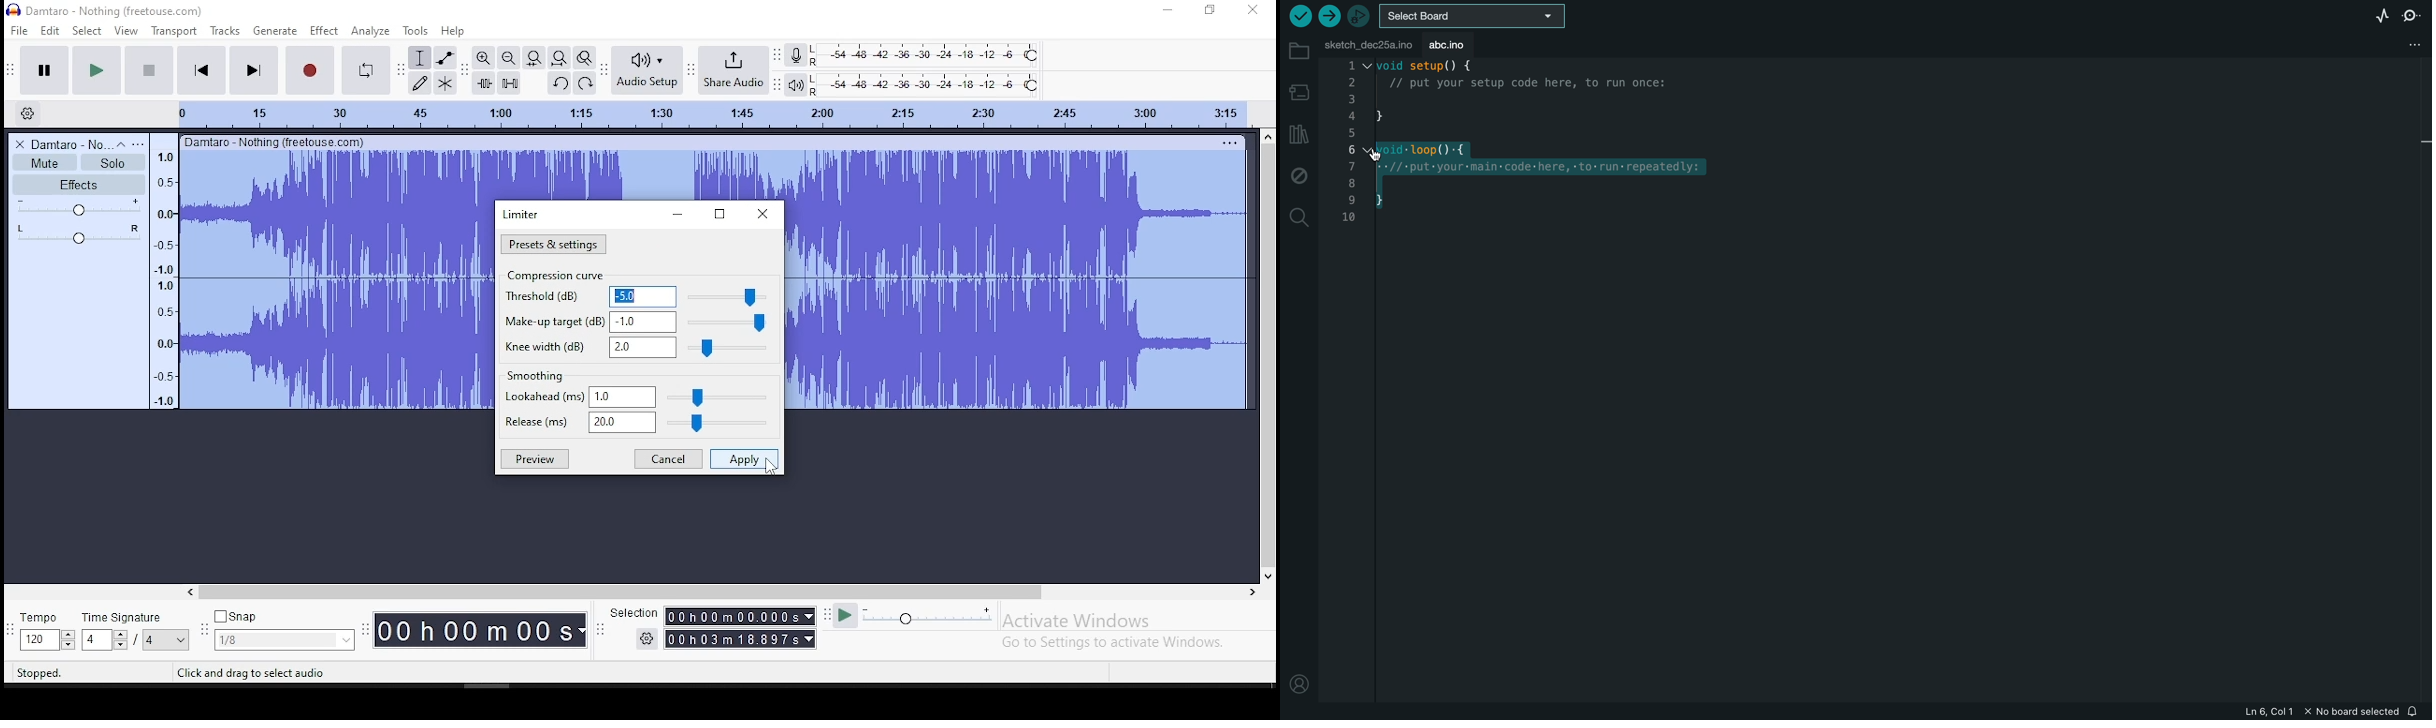  I want to click on recording level, so click(927, 55).